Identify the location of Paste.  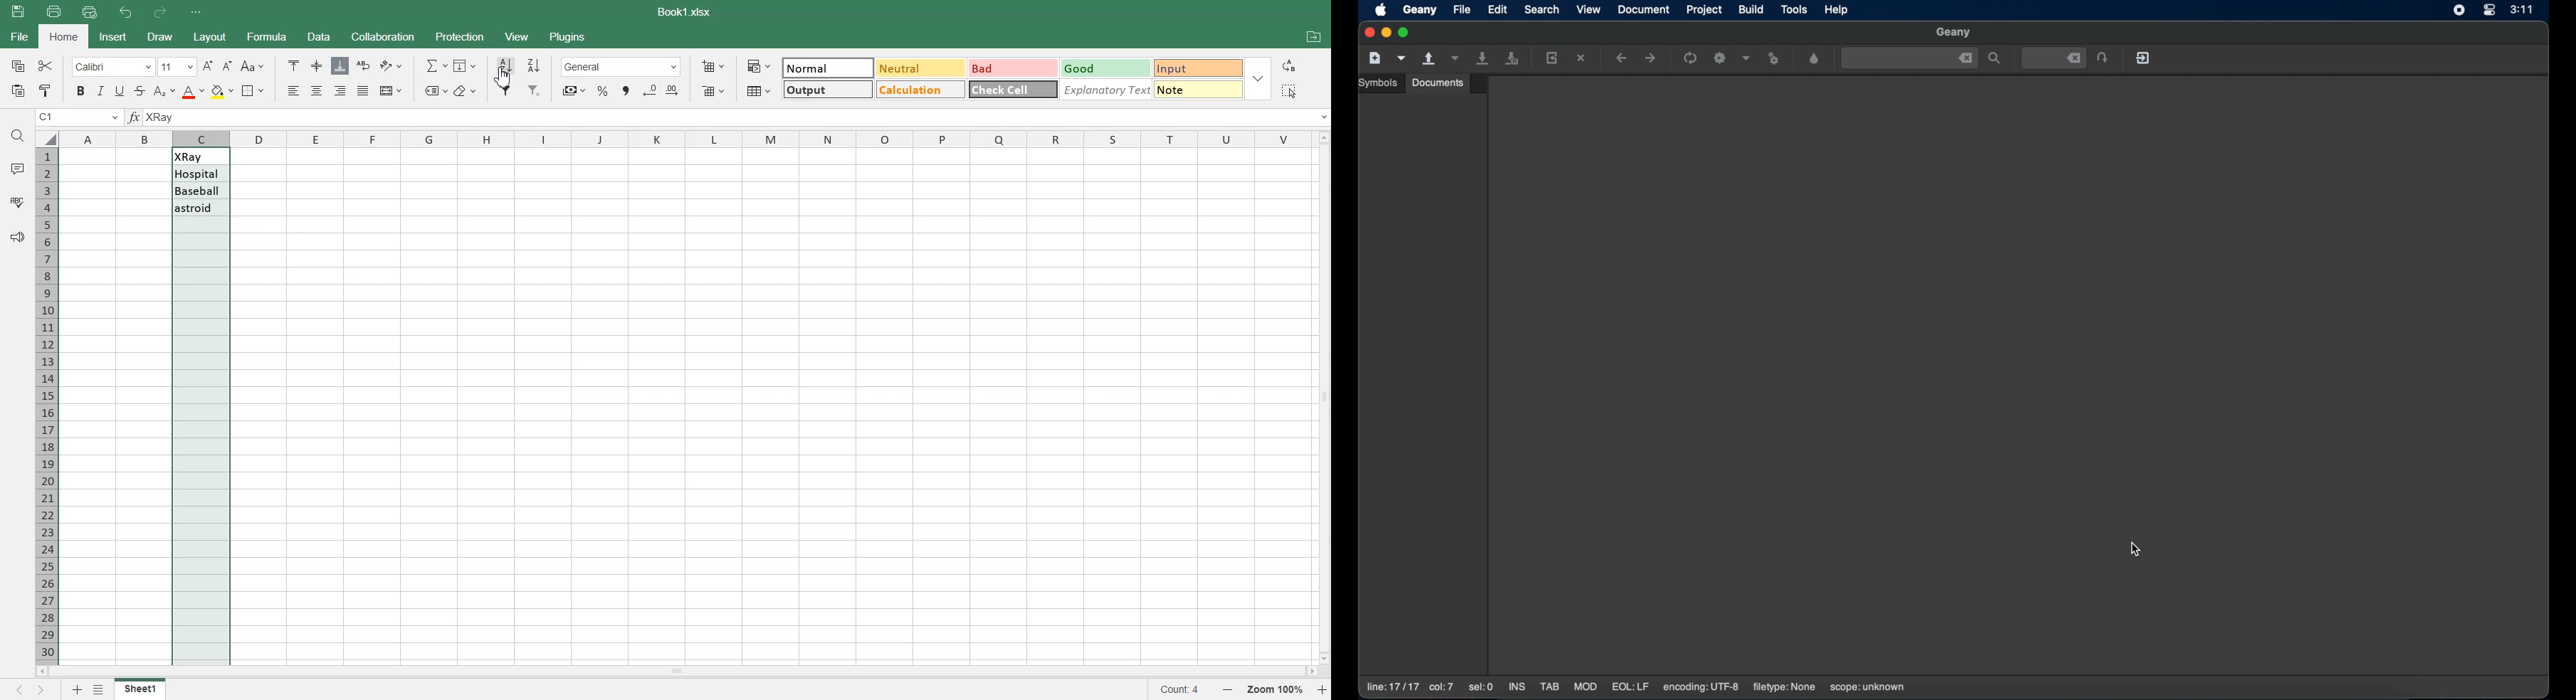
(16, 90).